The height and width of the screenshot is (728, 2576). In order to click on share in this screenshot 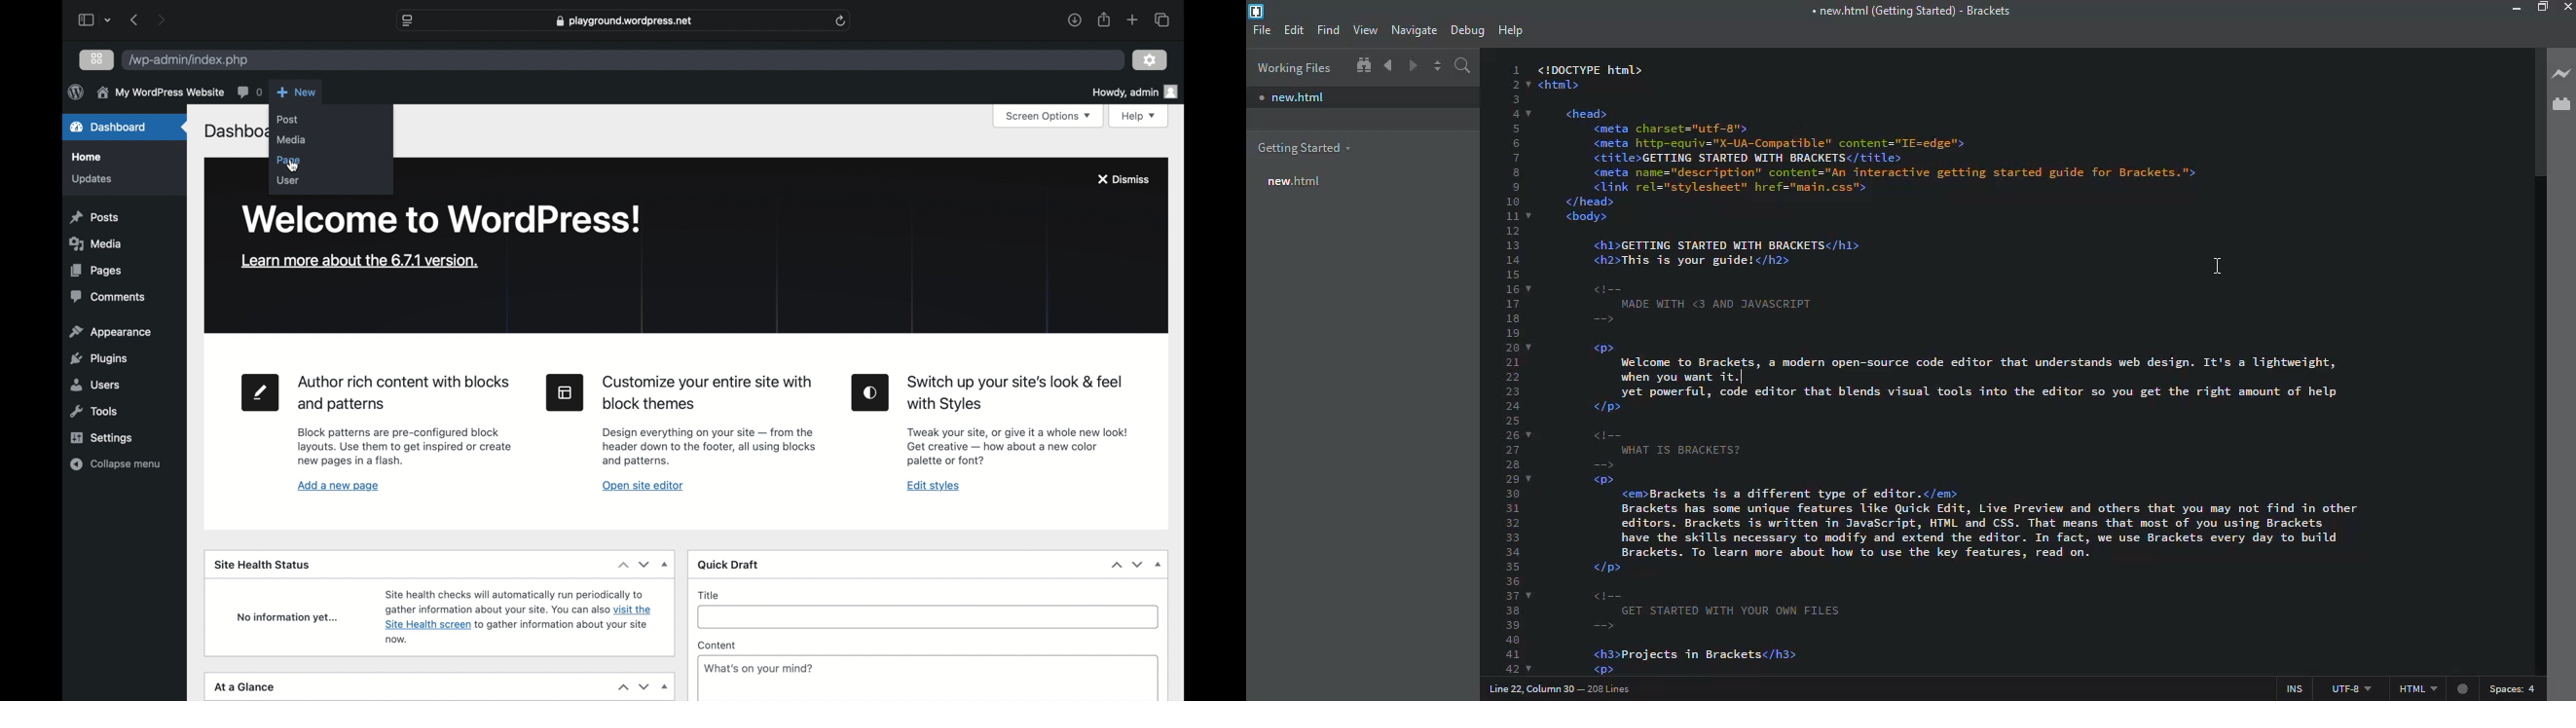, I will do `click(1103, 19)`.